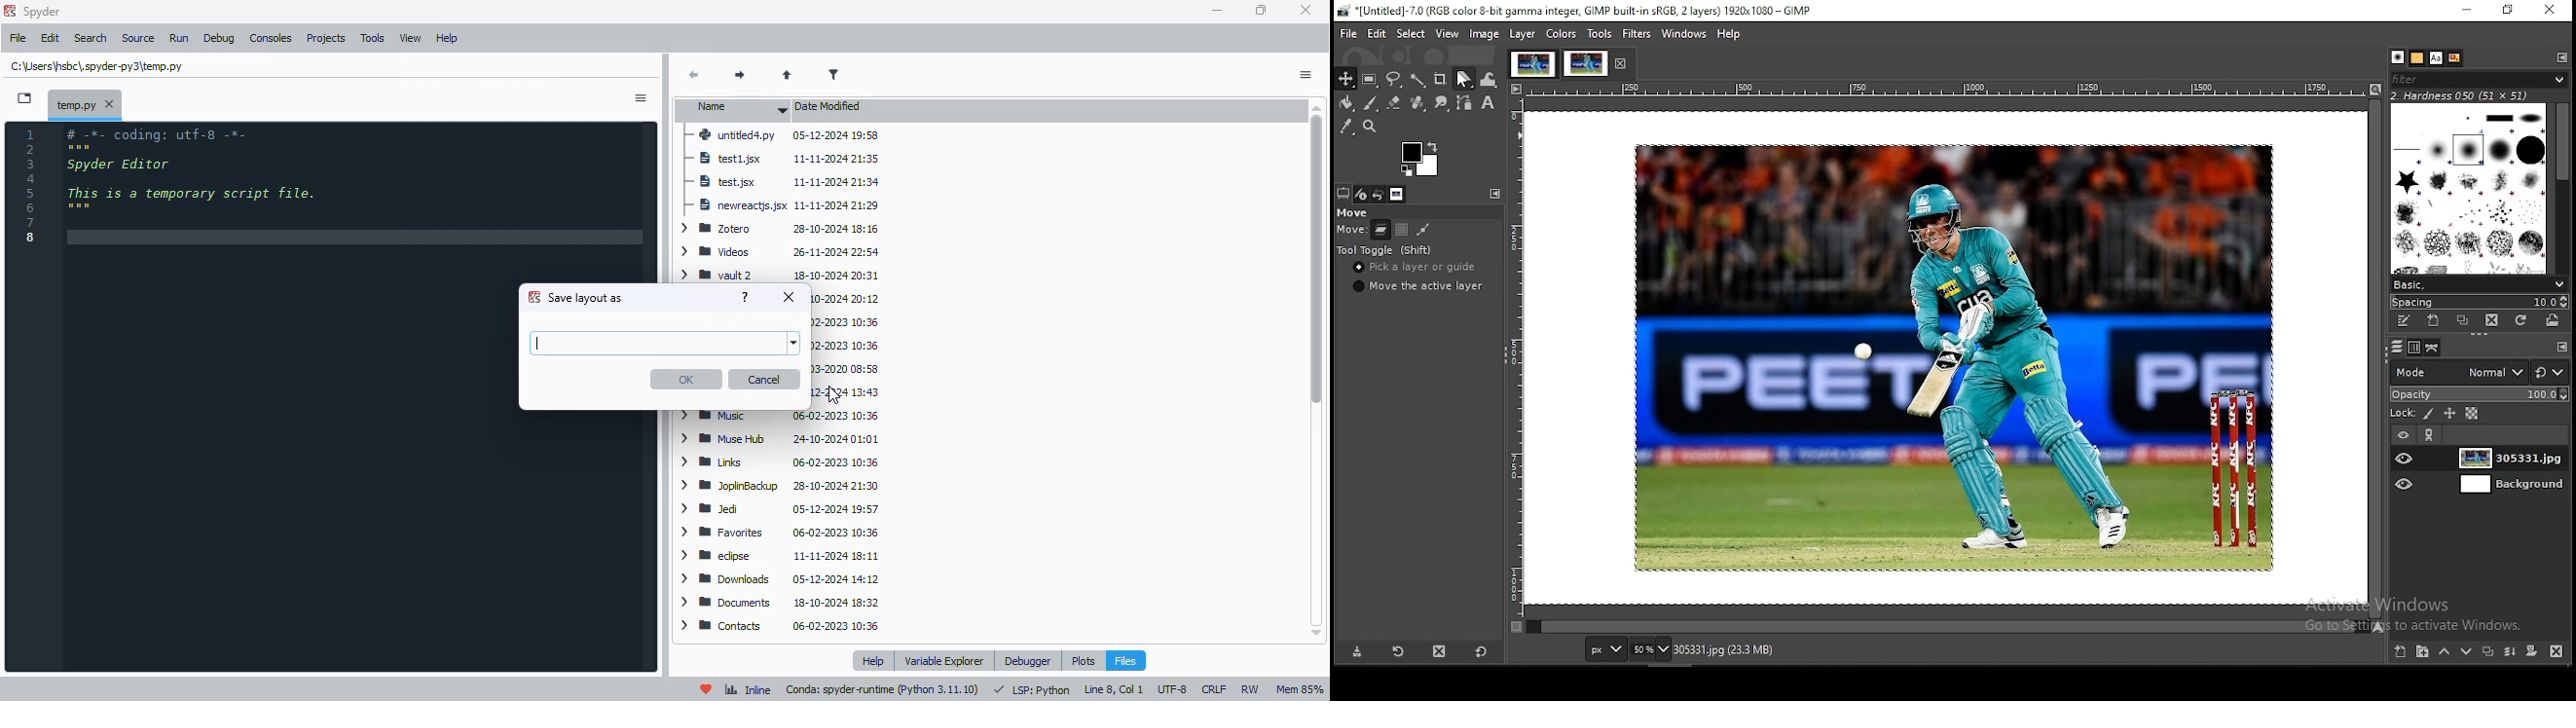 Image resolution: width=2576 pixels, height=728 pixels. Describe the element at coordinates (1213, 688) in the screenshot. I see `CRLF` at that location.